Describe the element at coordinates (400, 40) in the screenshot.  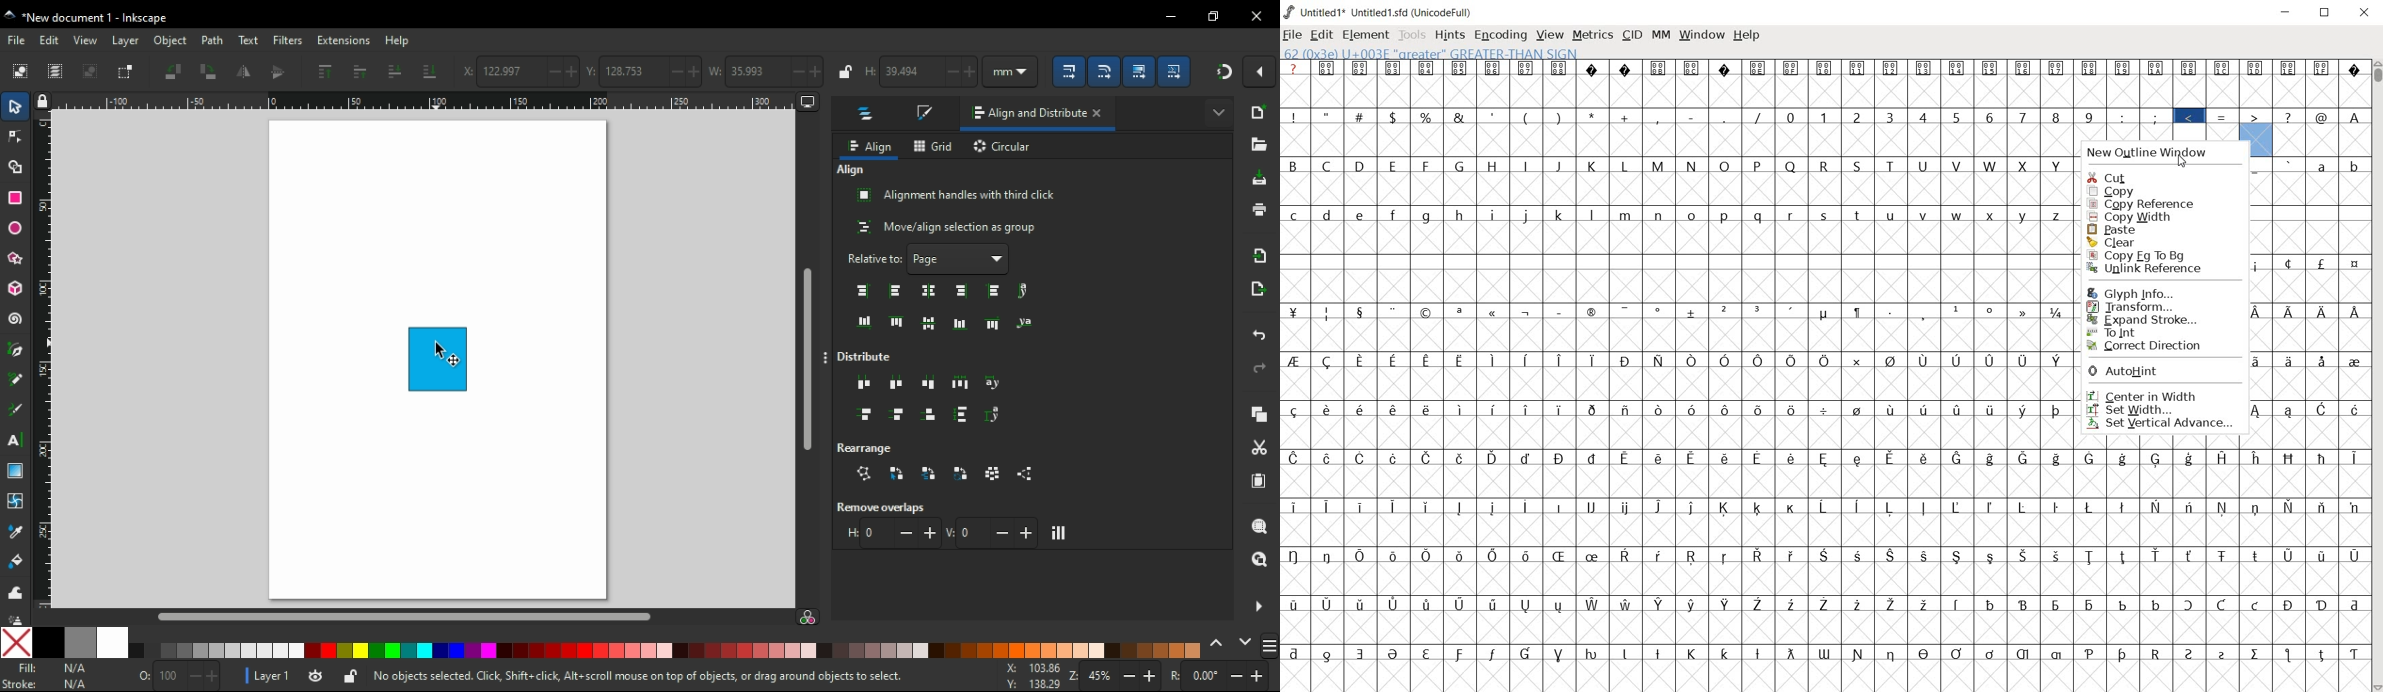
I see `help` at that location.